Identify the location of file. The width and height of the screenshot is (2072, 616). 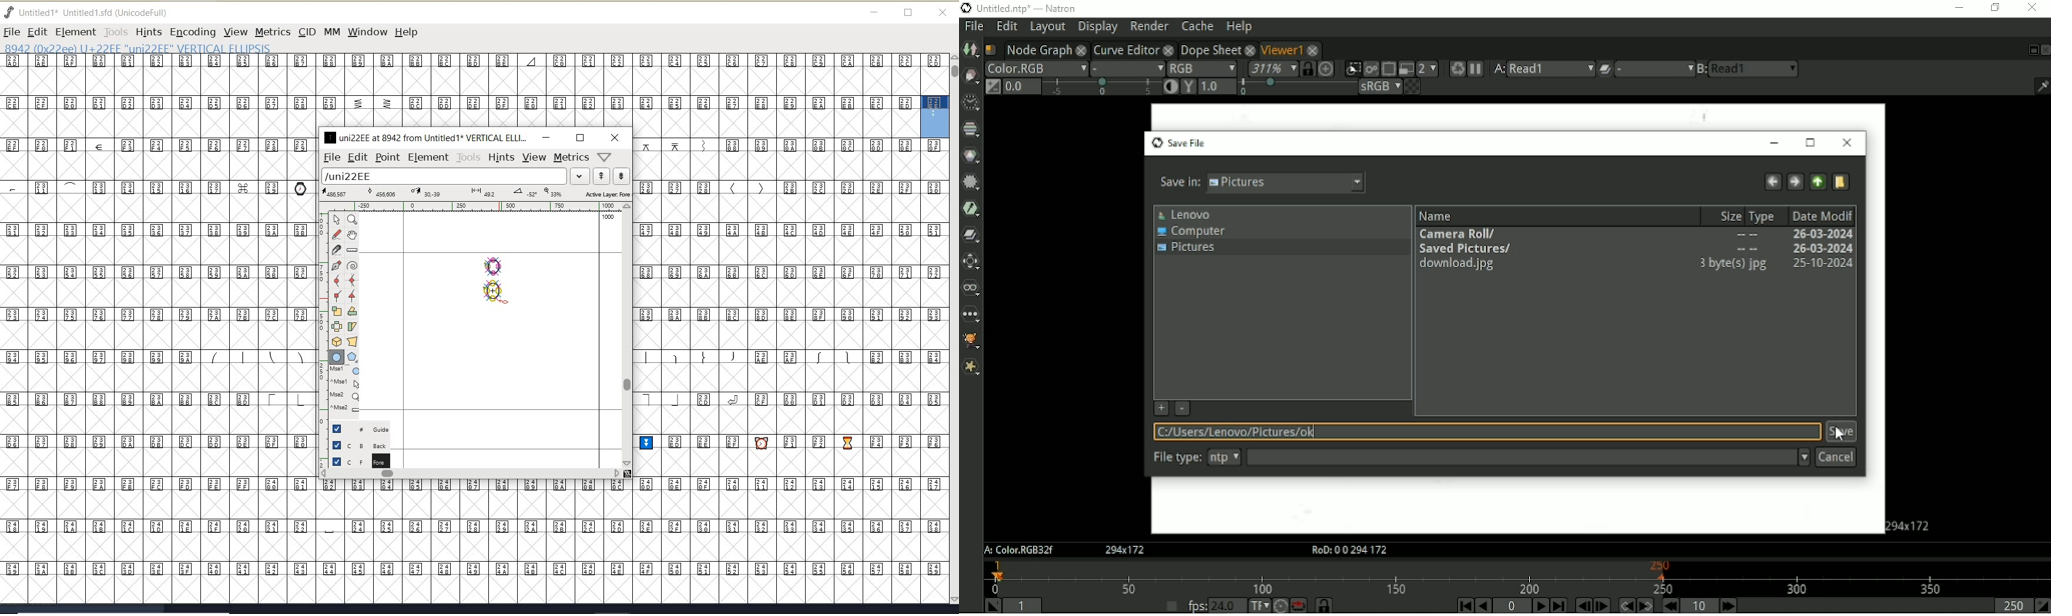
(330, 158).